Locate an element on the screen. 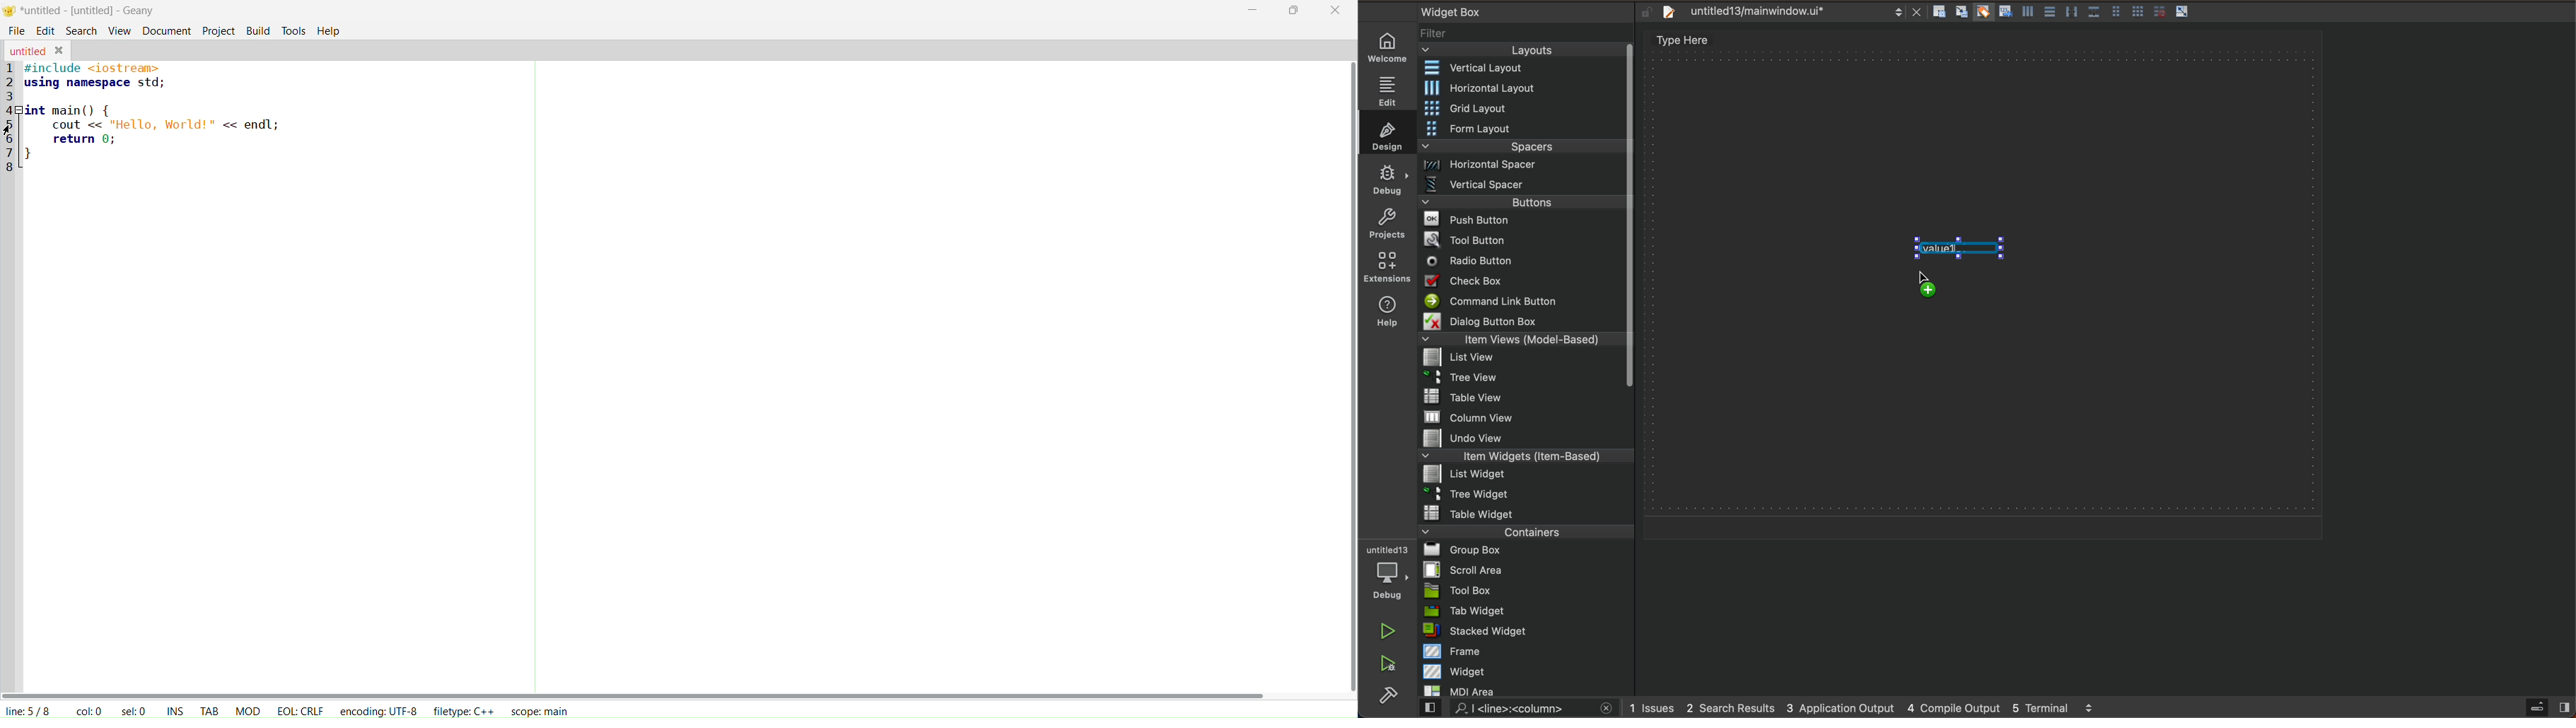  cursor is located at coordinates (1932, 277).